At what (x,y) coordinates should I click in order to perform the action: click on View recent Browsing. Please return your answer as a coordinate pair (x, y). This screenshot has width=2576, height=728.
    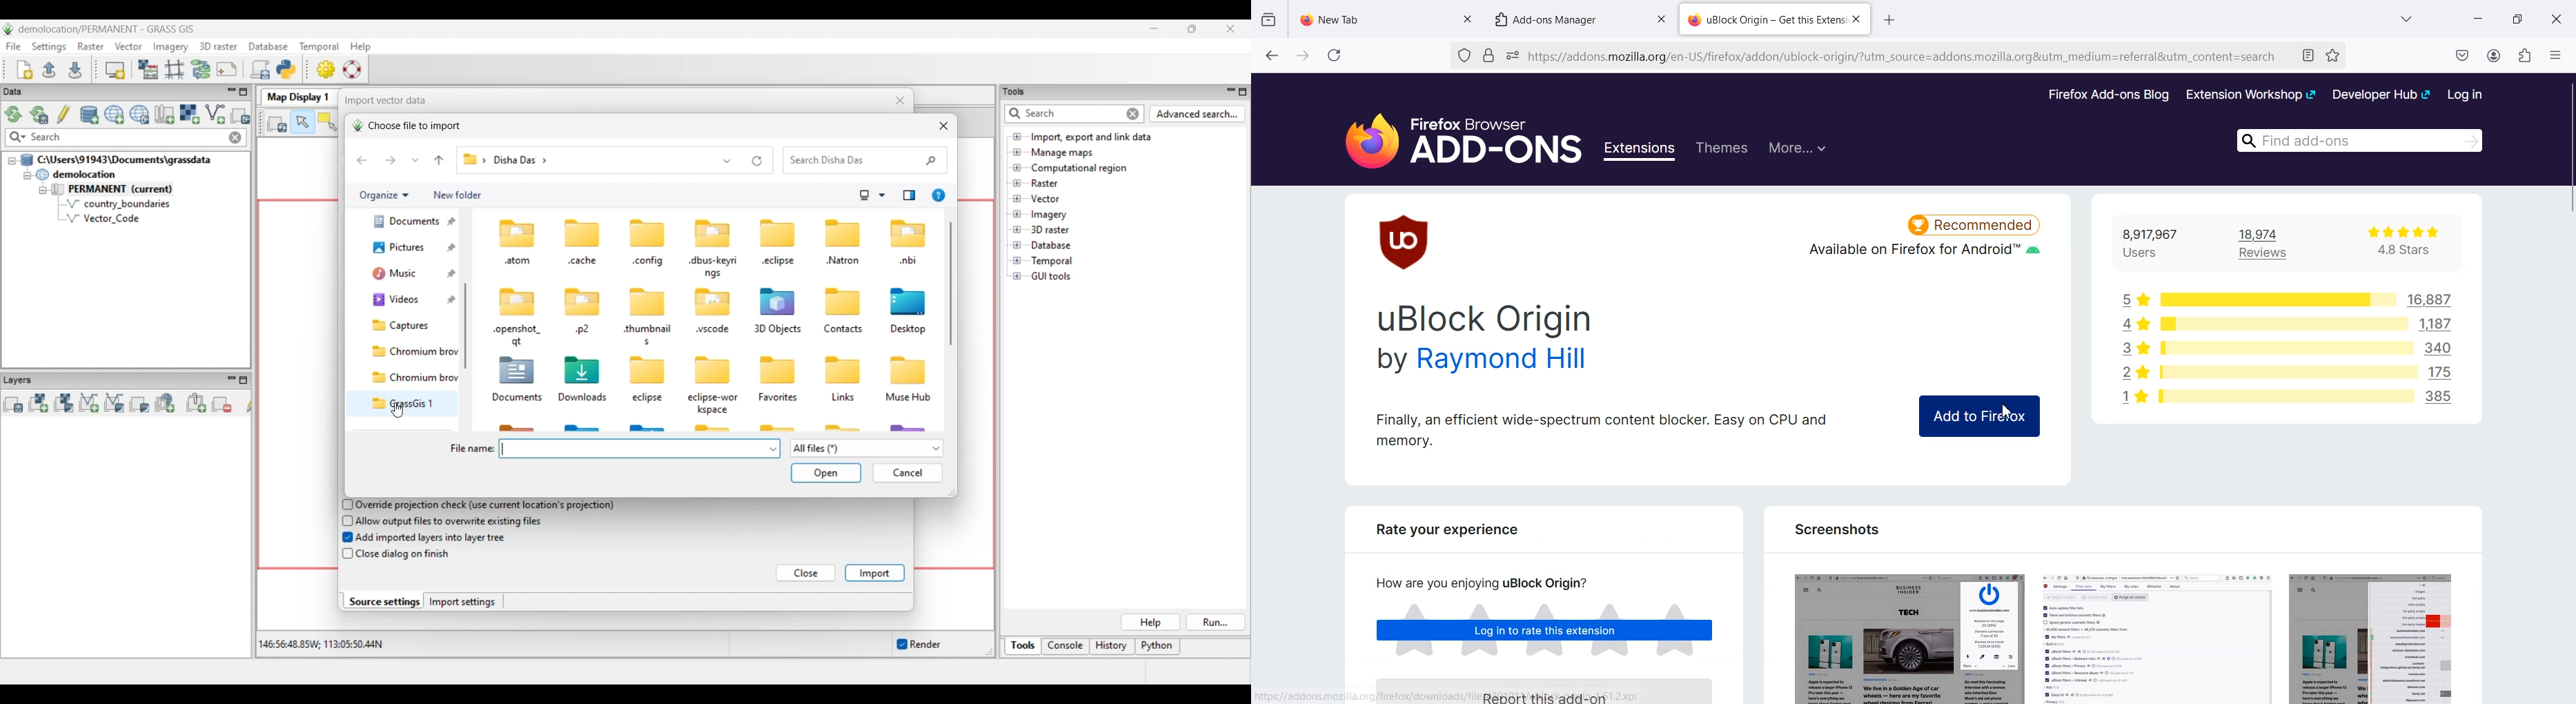
    Looking at the image, I should click on (1269, 20).